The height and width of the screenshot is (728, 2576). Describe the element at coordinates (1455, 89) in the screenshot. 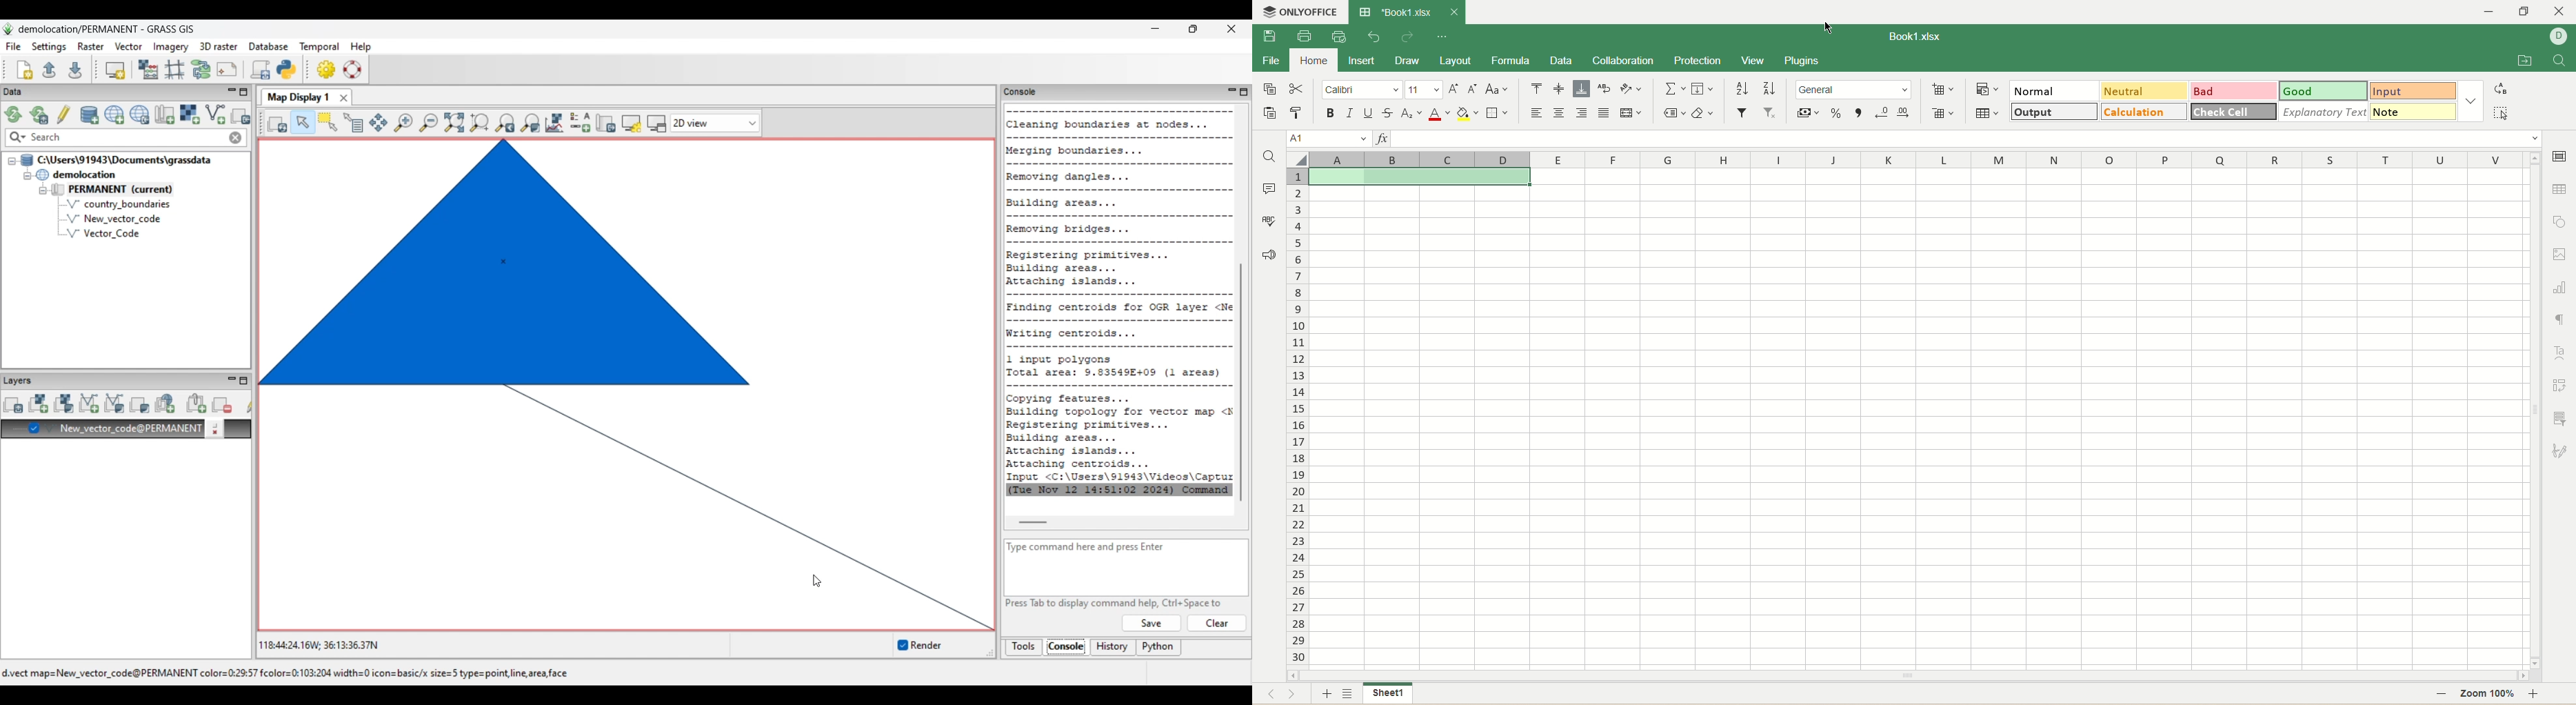

I see `increase size` at that location.